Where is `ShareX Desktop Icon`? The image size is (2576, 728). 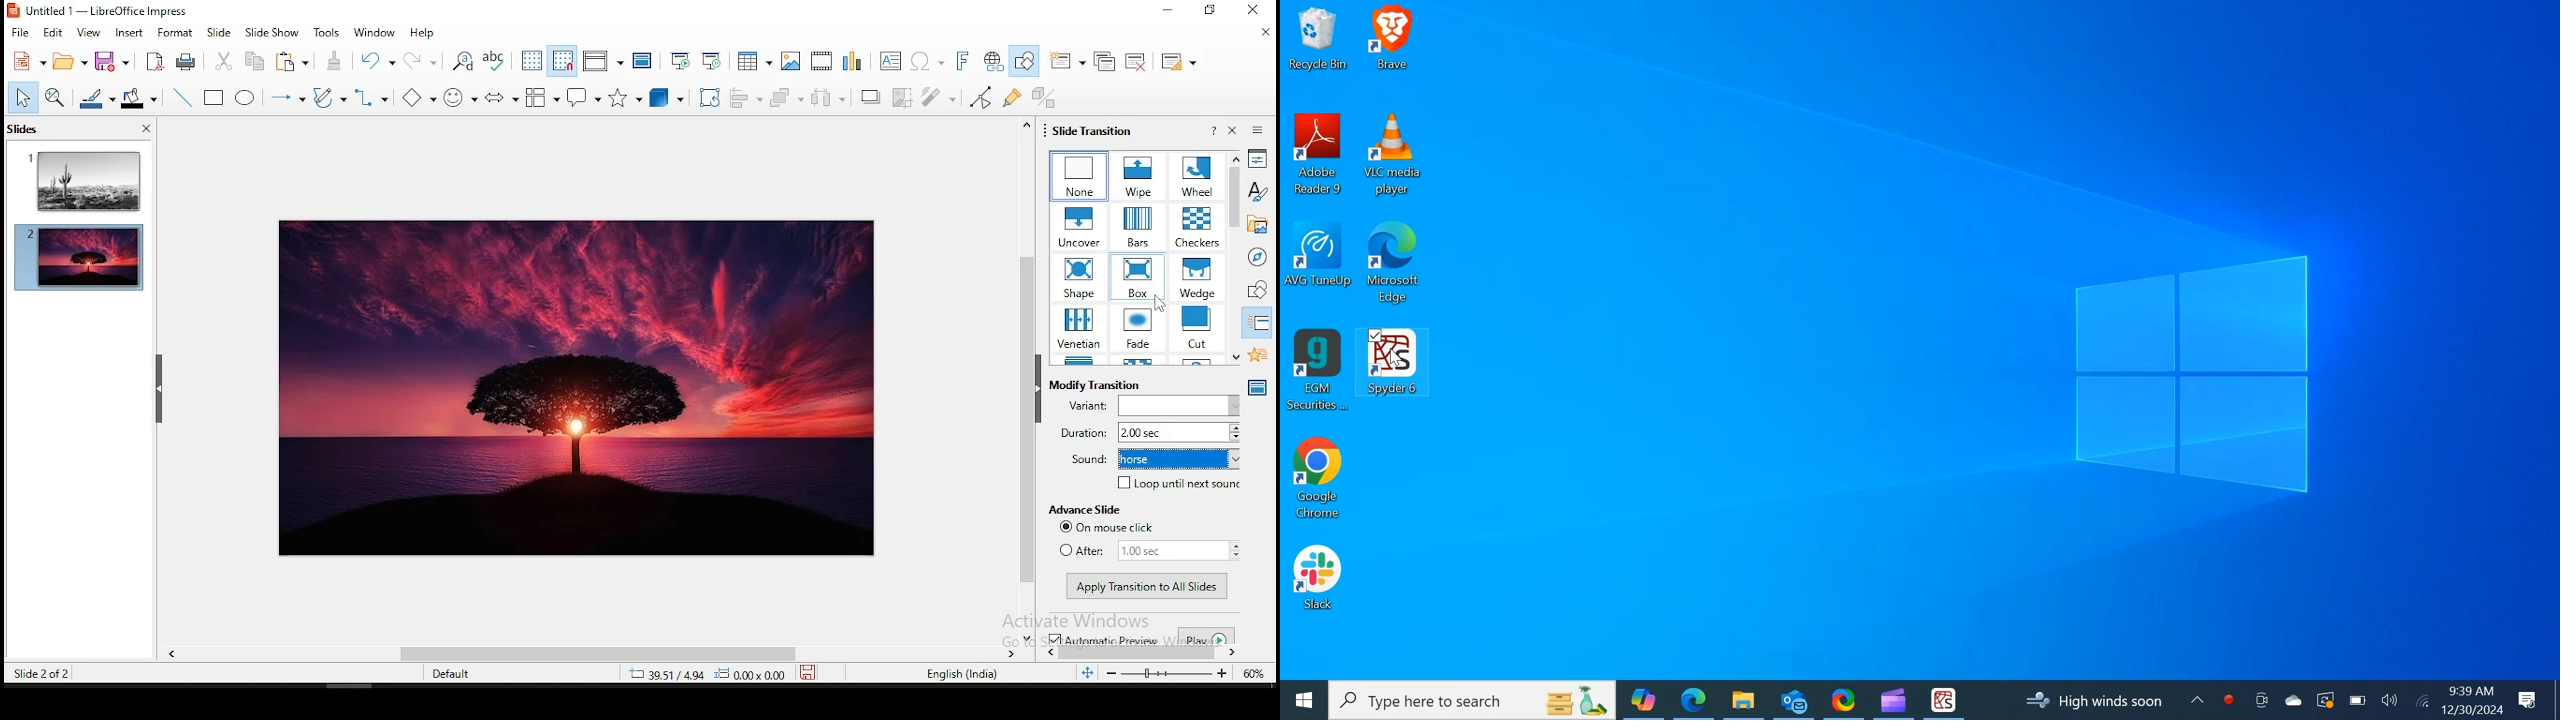
ShareX Desktop Icon is located at coordinates (1843, 699).